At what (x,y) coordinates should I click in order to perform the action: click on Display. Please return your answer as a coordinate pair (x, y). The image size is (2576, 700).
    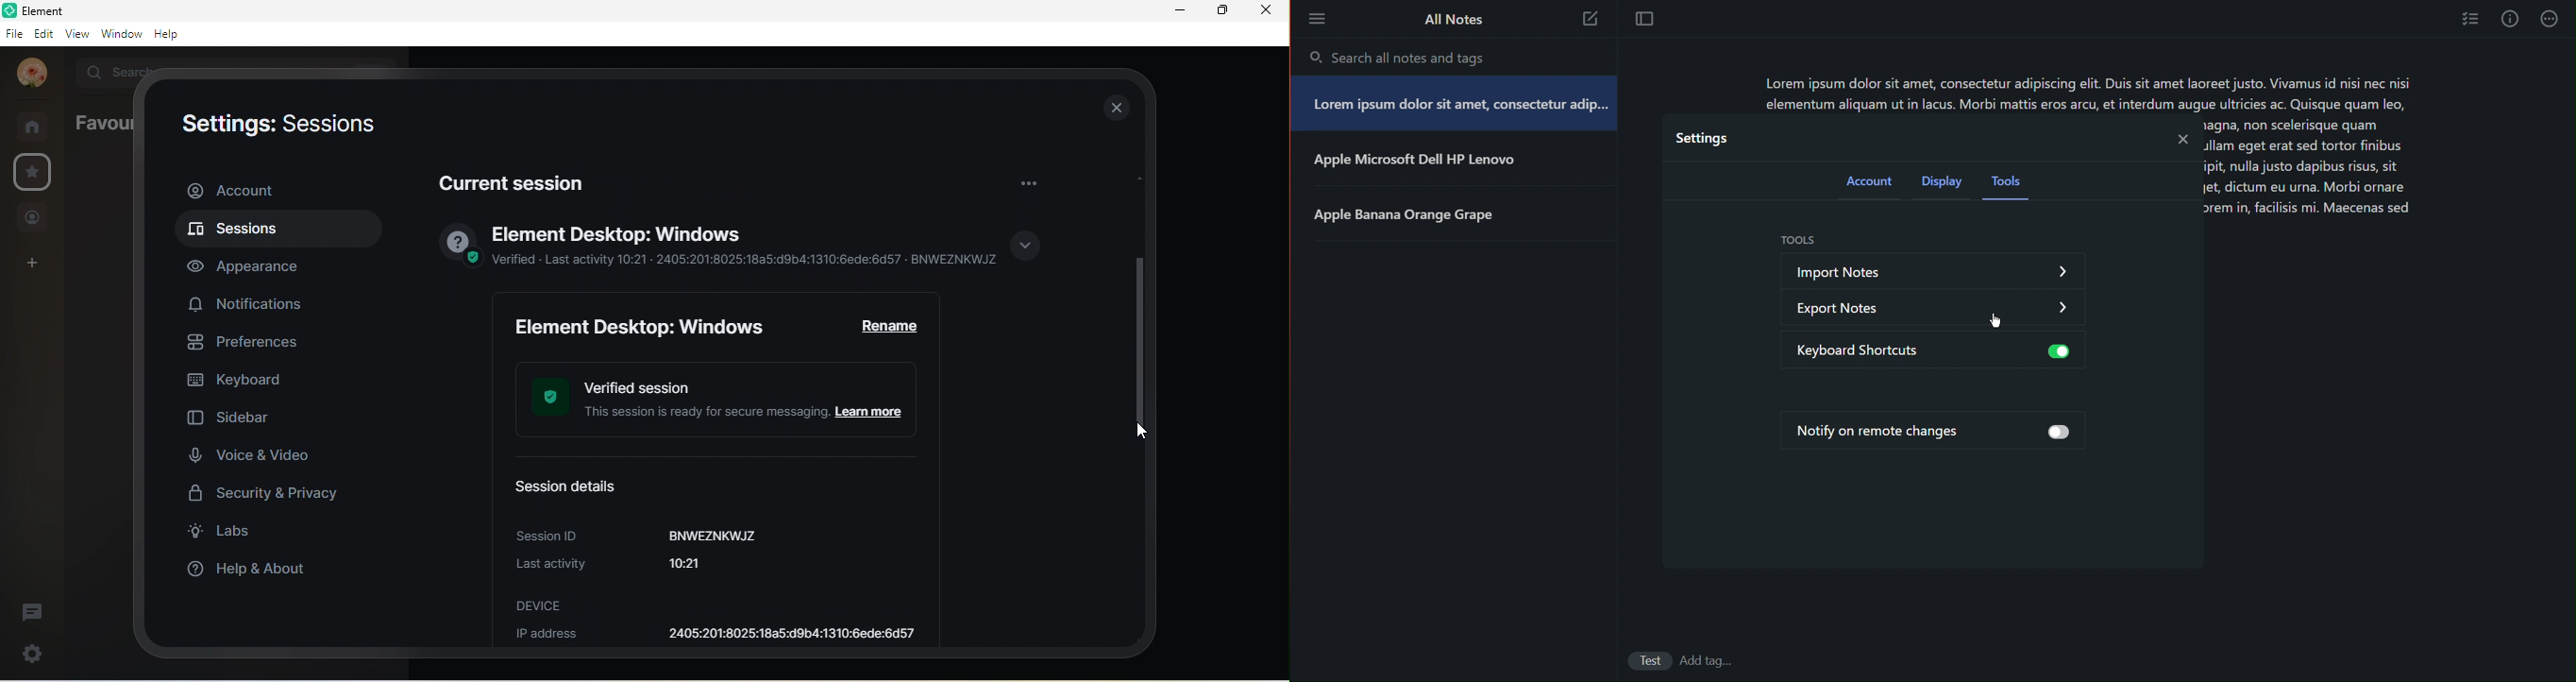
    Looking at the image, I should click on (1943, 183).